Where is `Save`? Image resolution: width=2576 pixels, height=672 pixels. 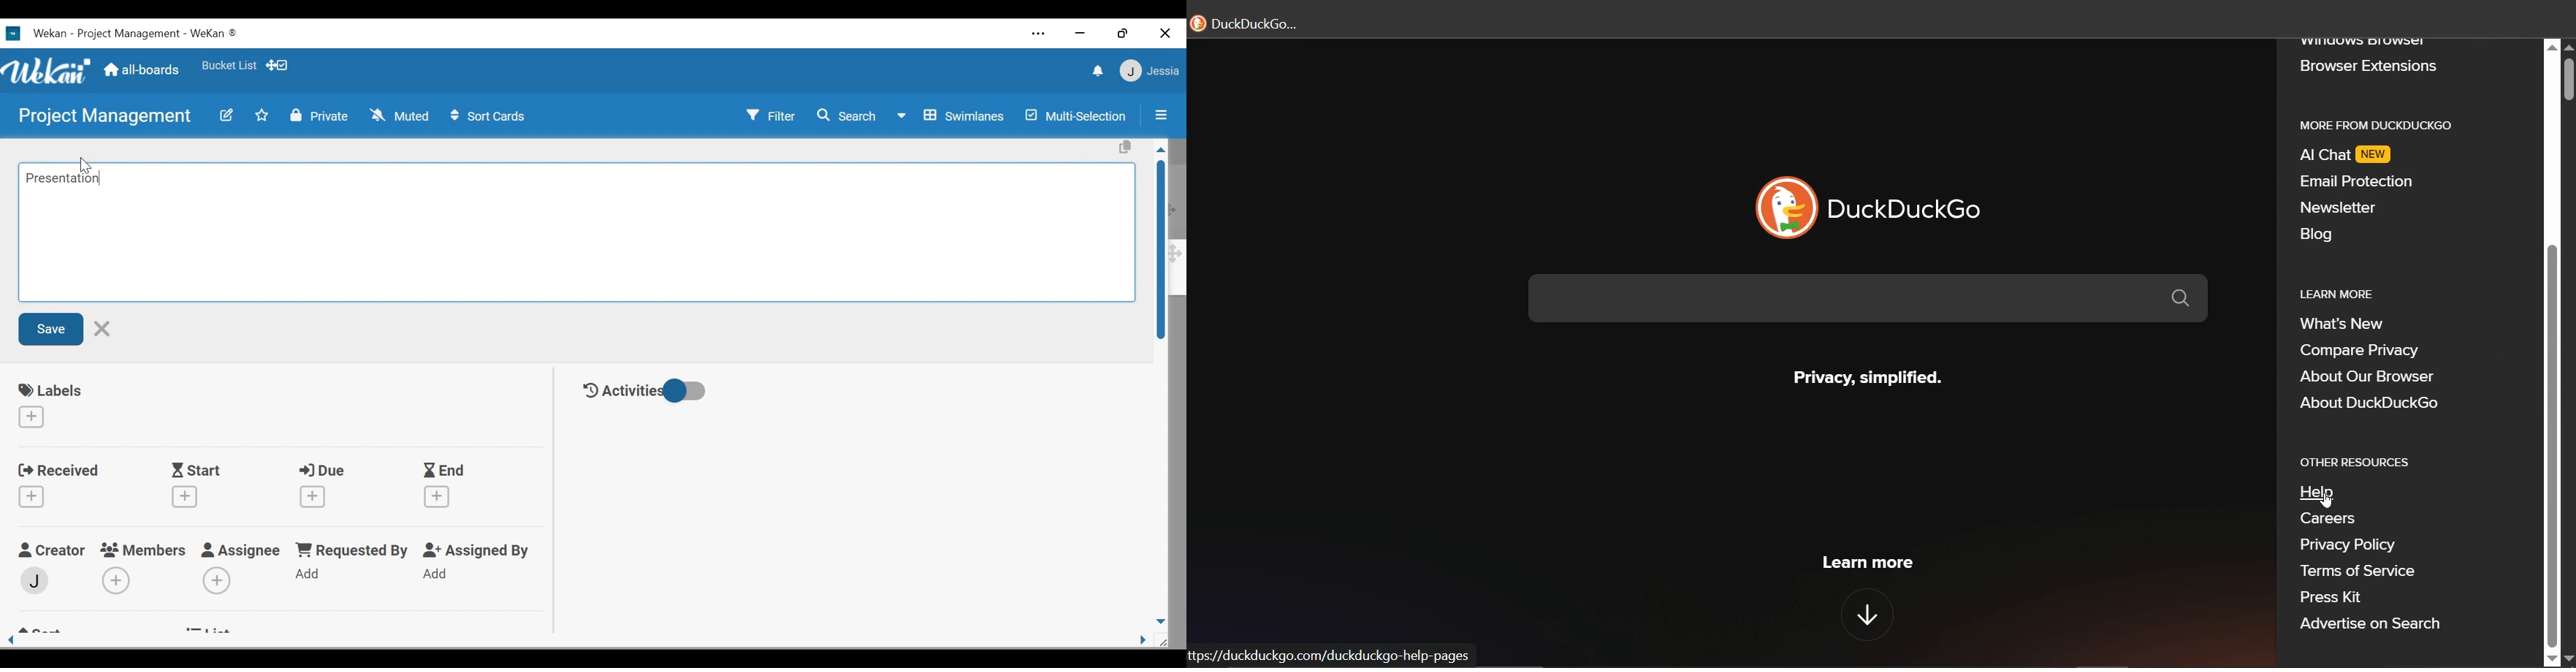 Save is located at coordinates (51, 328).